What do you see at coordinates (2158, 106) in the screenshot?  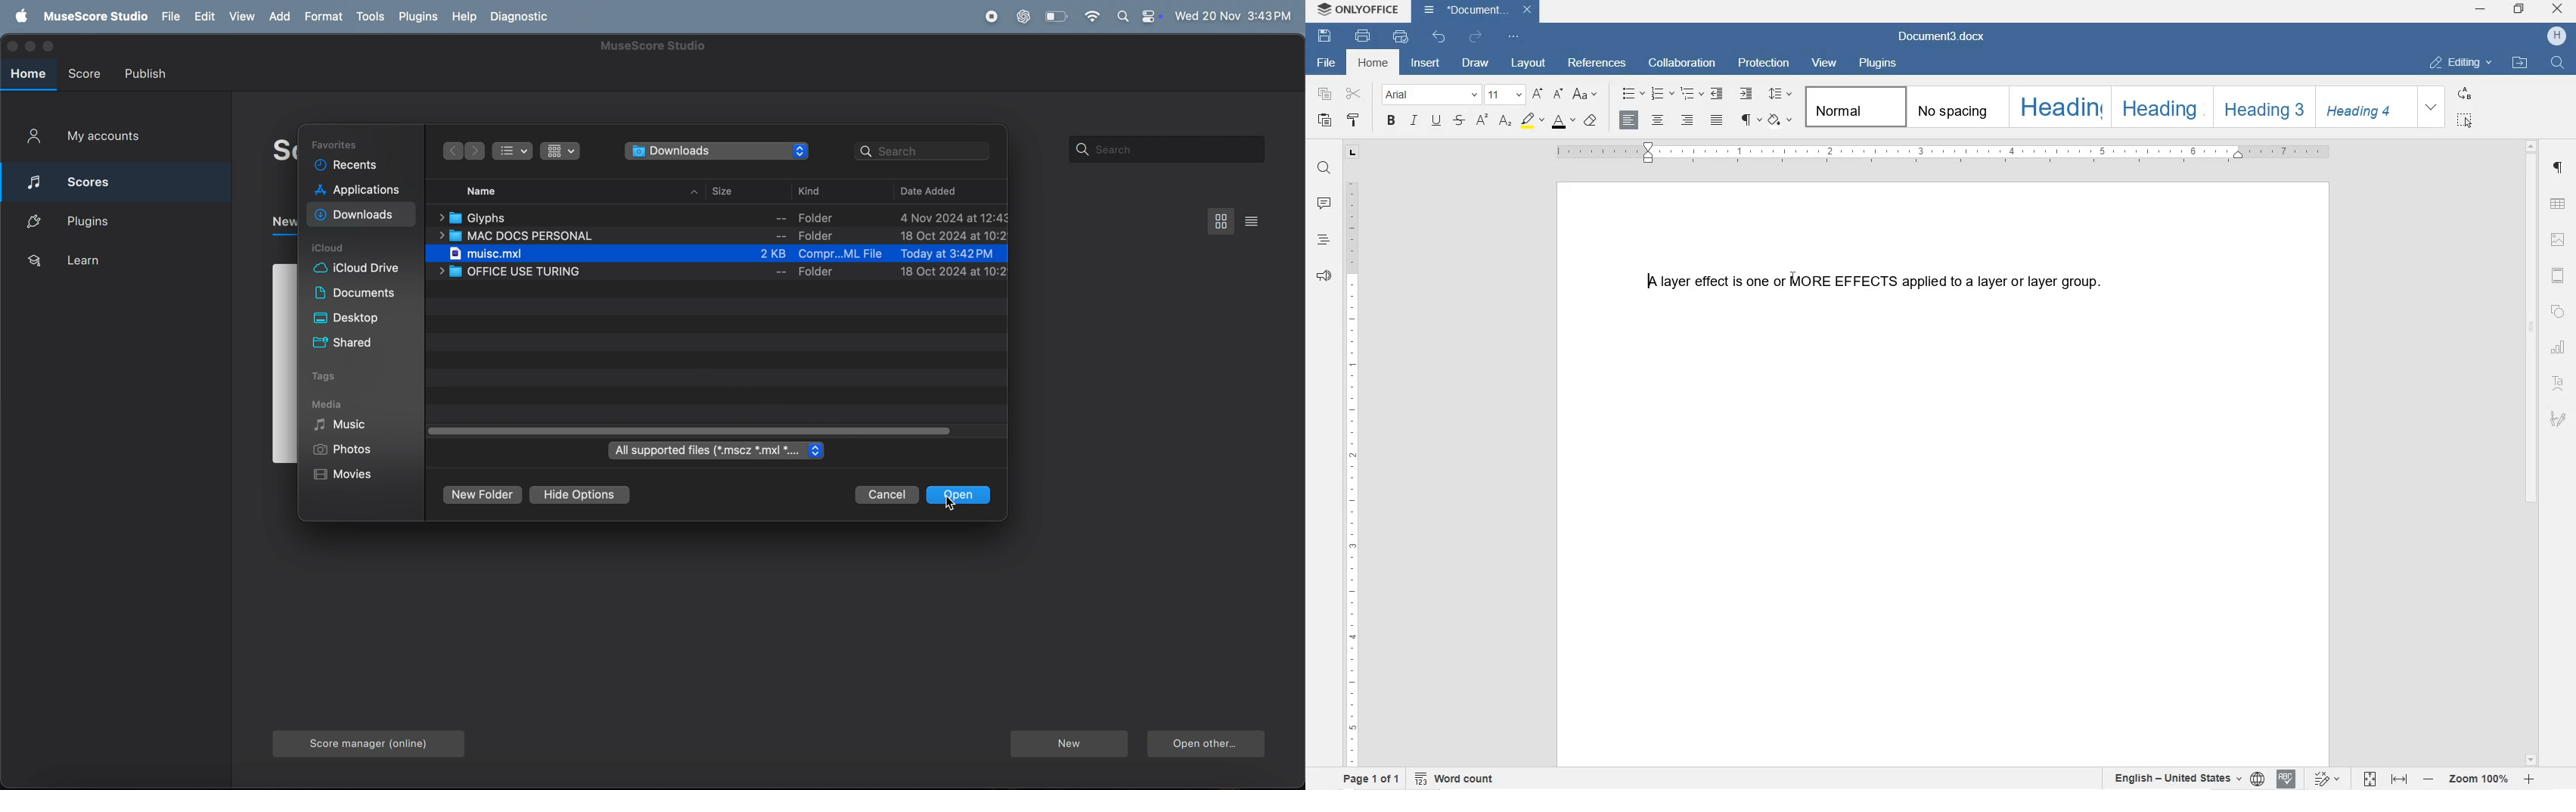 I see `HEADING 2` at bounding box center [2158, 106].